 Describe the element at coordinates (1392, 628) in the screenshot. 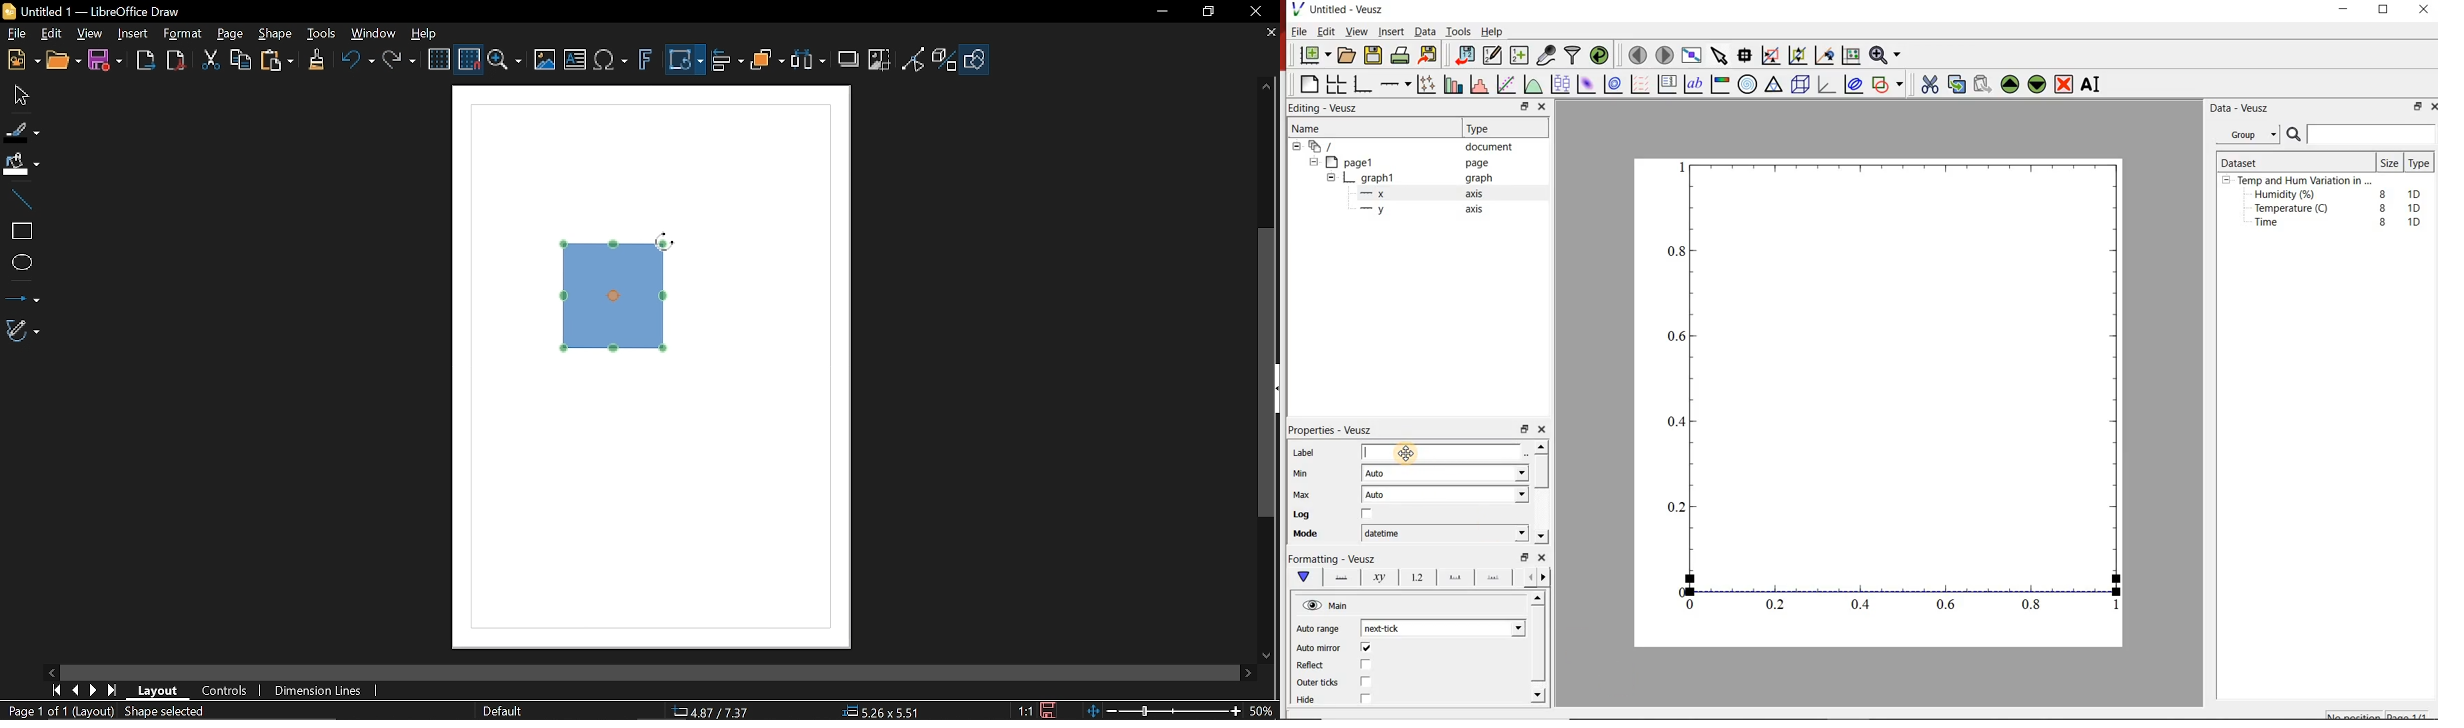

I see `next-tick` at that location.